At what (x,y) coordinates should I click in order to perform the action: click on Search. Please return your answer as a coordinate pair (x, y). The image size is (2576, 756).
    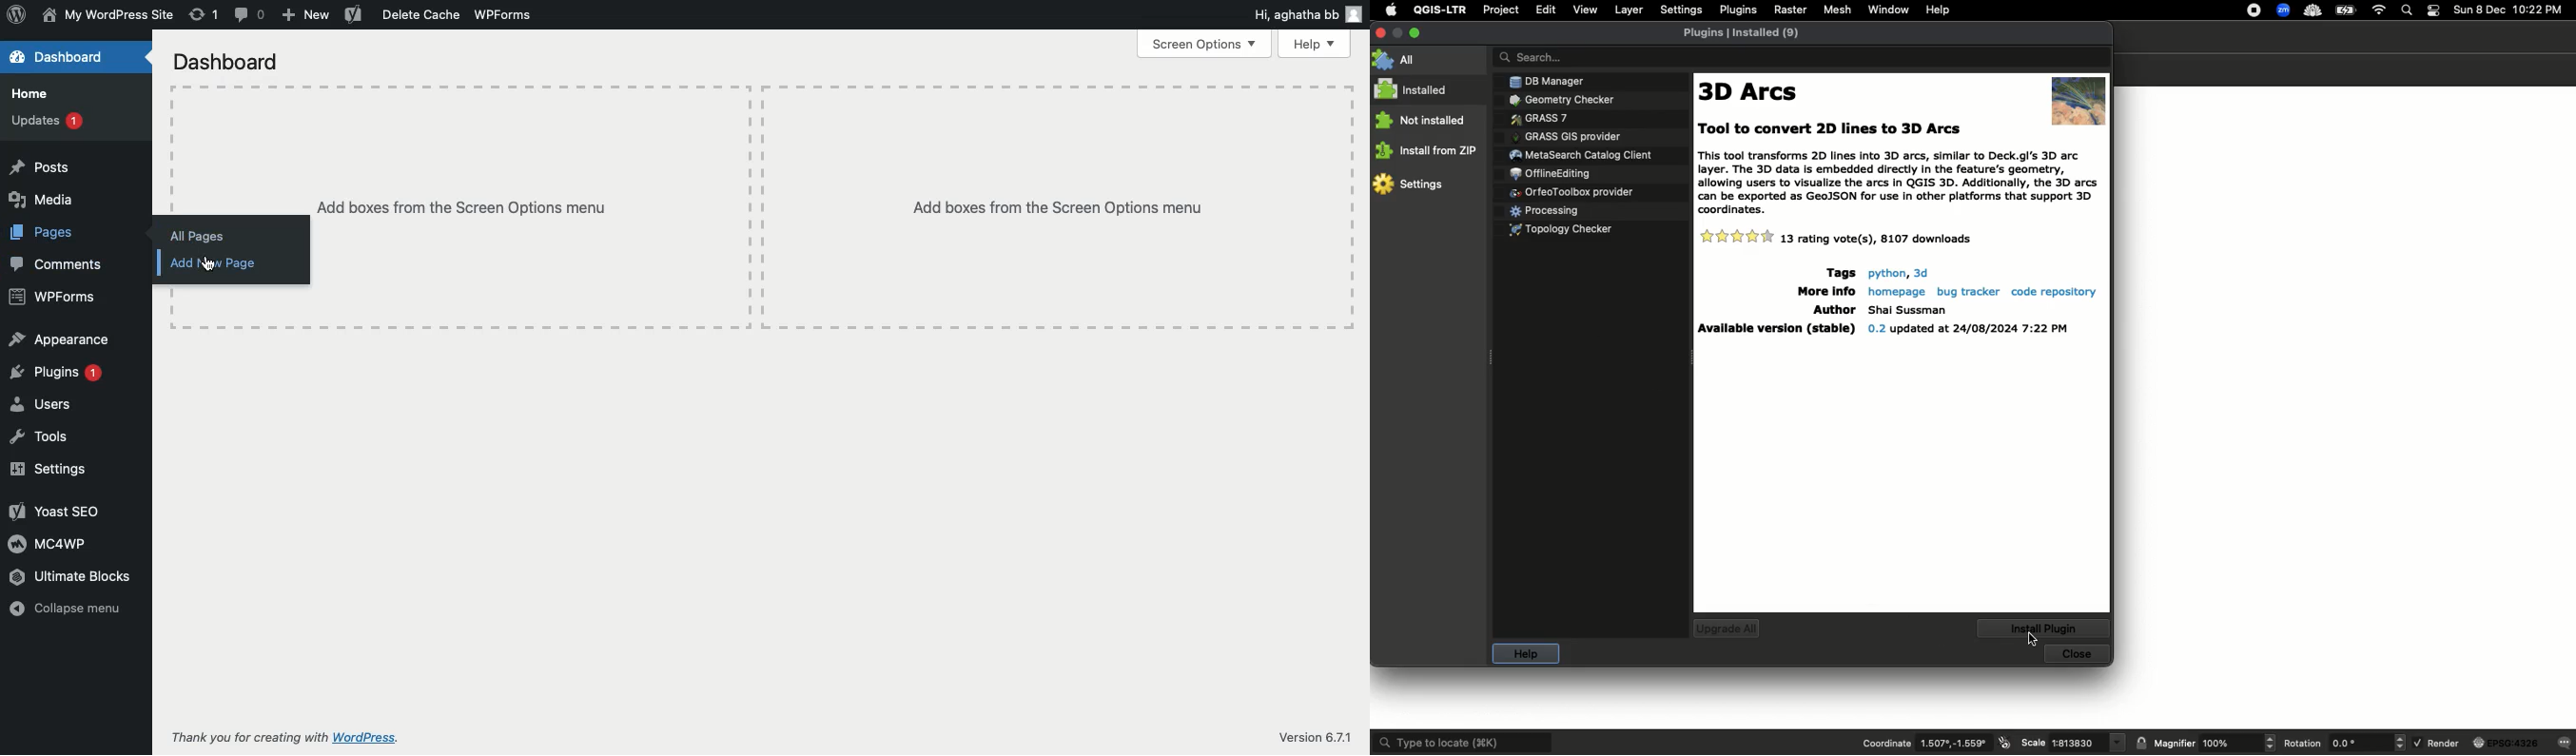
    Looking at the image, I should click on (2408, 10).